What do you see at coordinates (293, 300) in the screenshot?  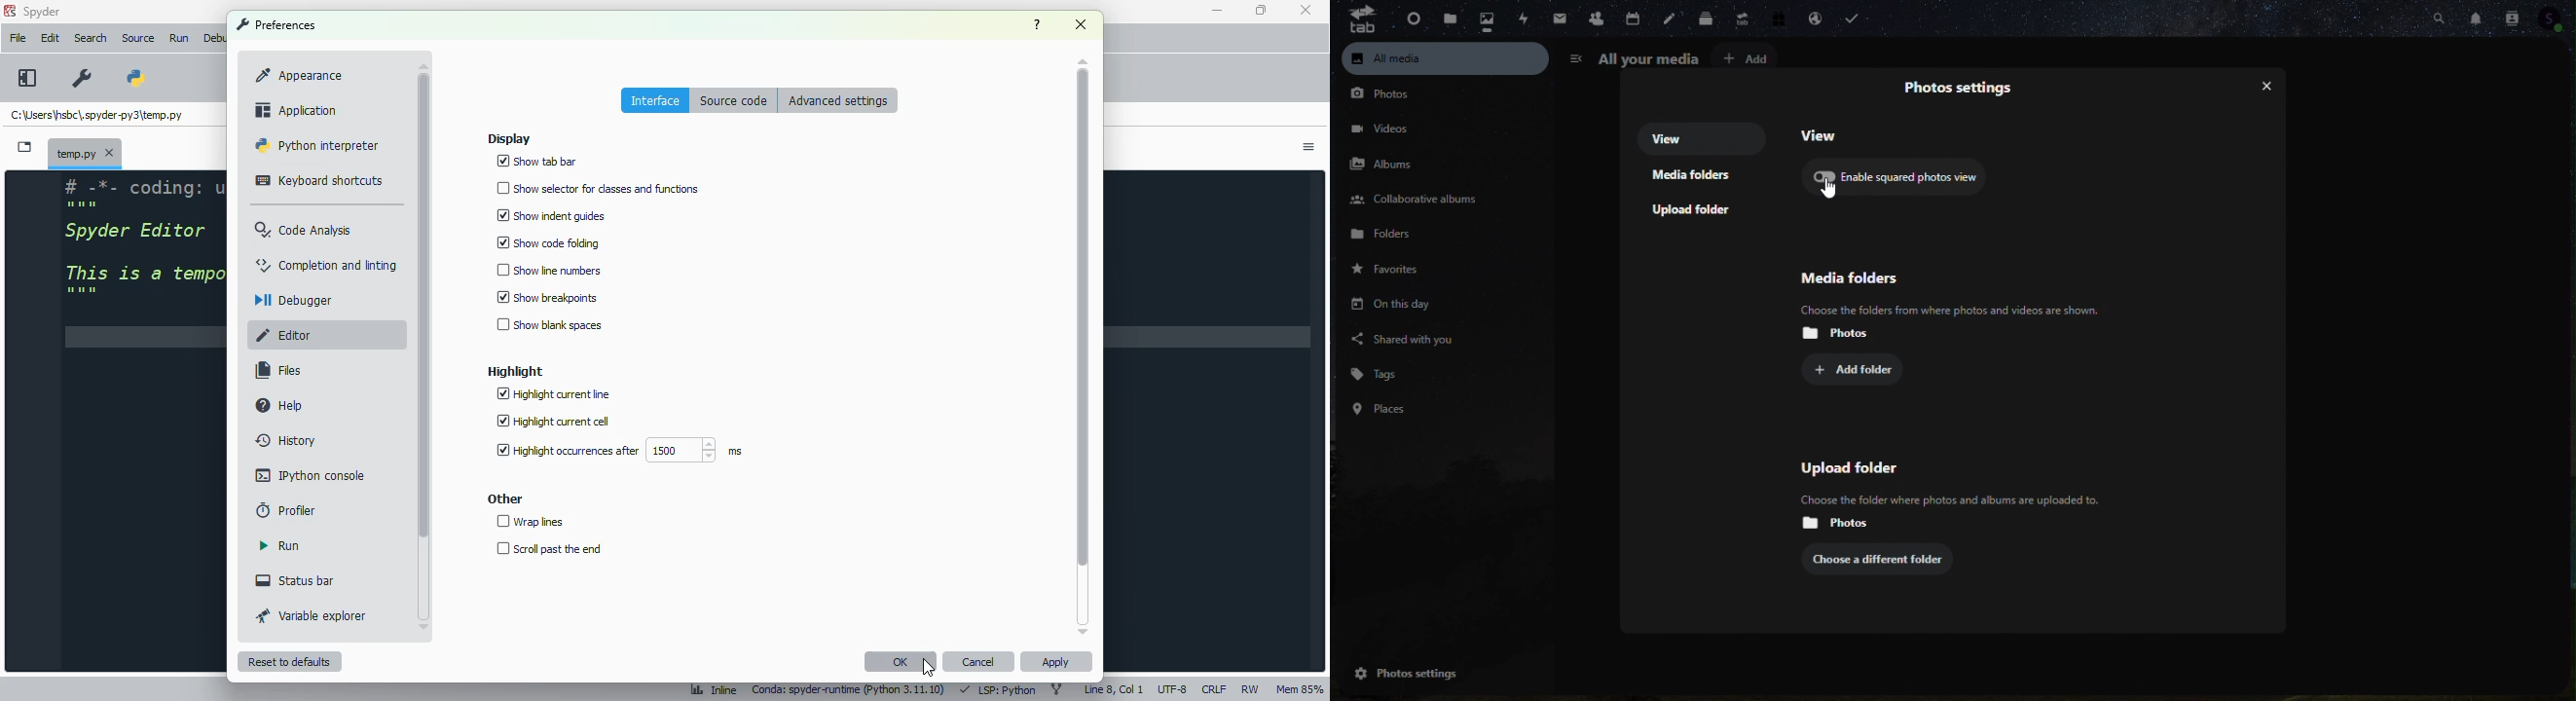 I see `debugger` at bounding box center [293, 300].